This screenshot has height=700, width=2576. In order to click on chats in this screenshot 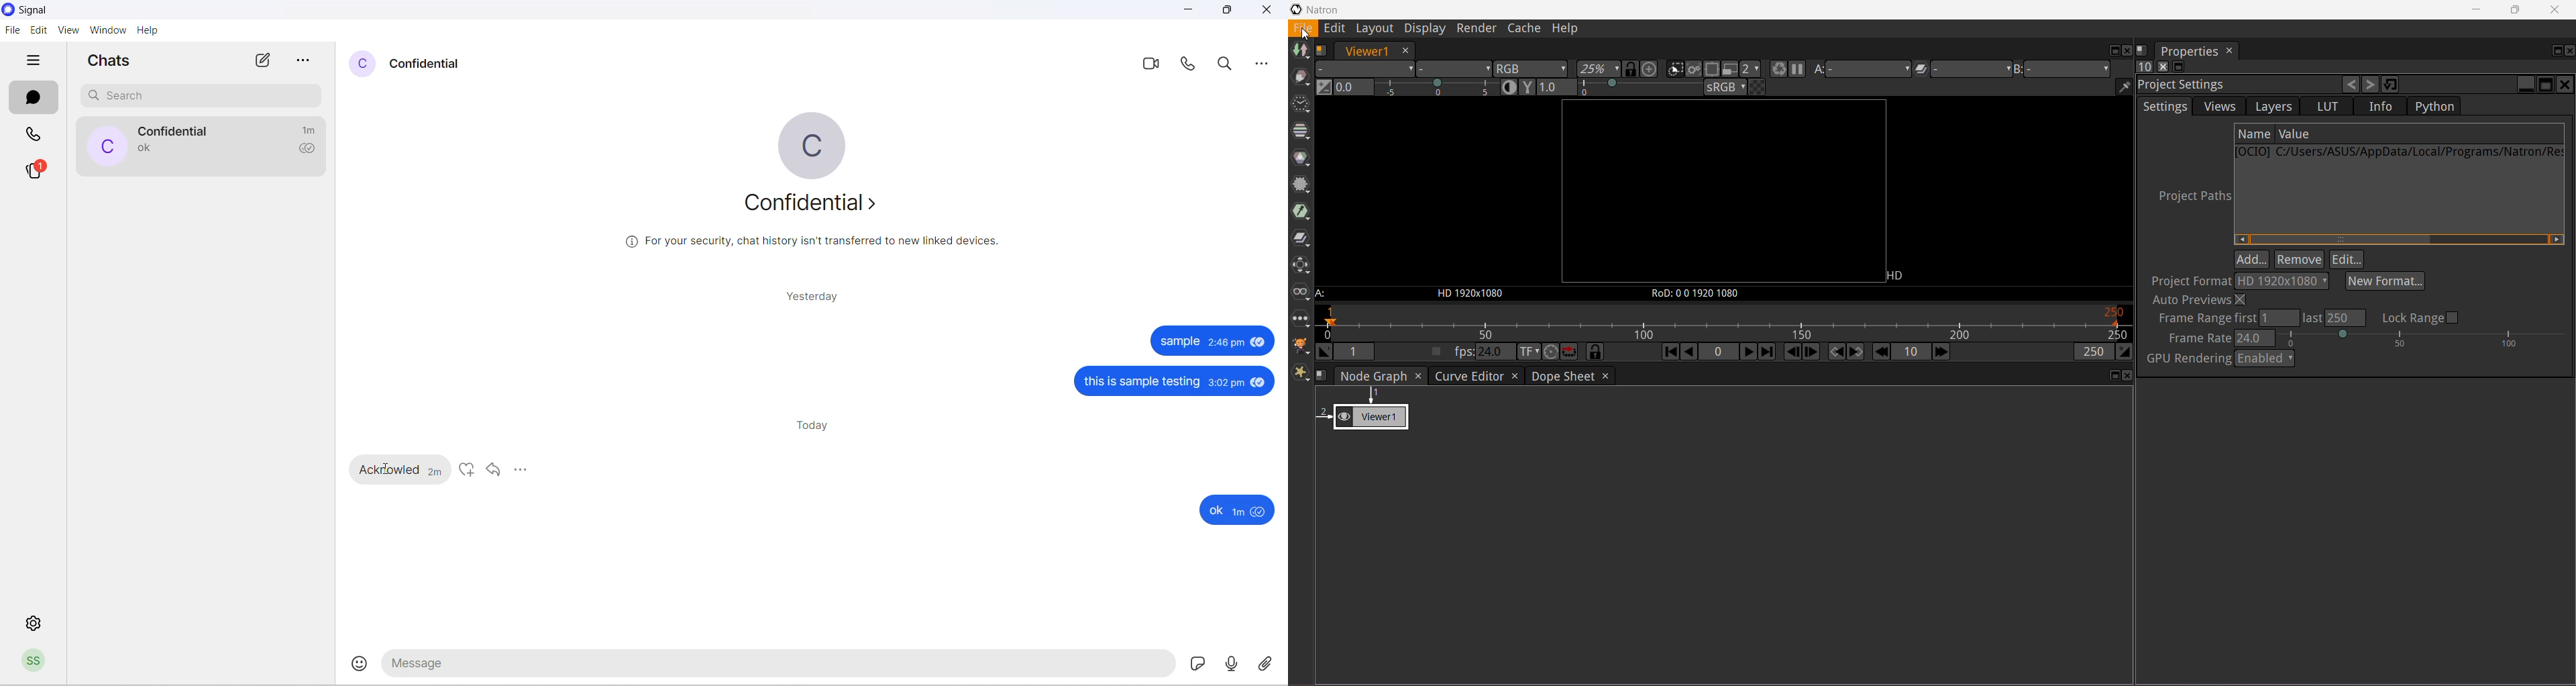, I will do `click(32, 97)`.